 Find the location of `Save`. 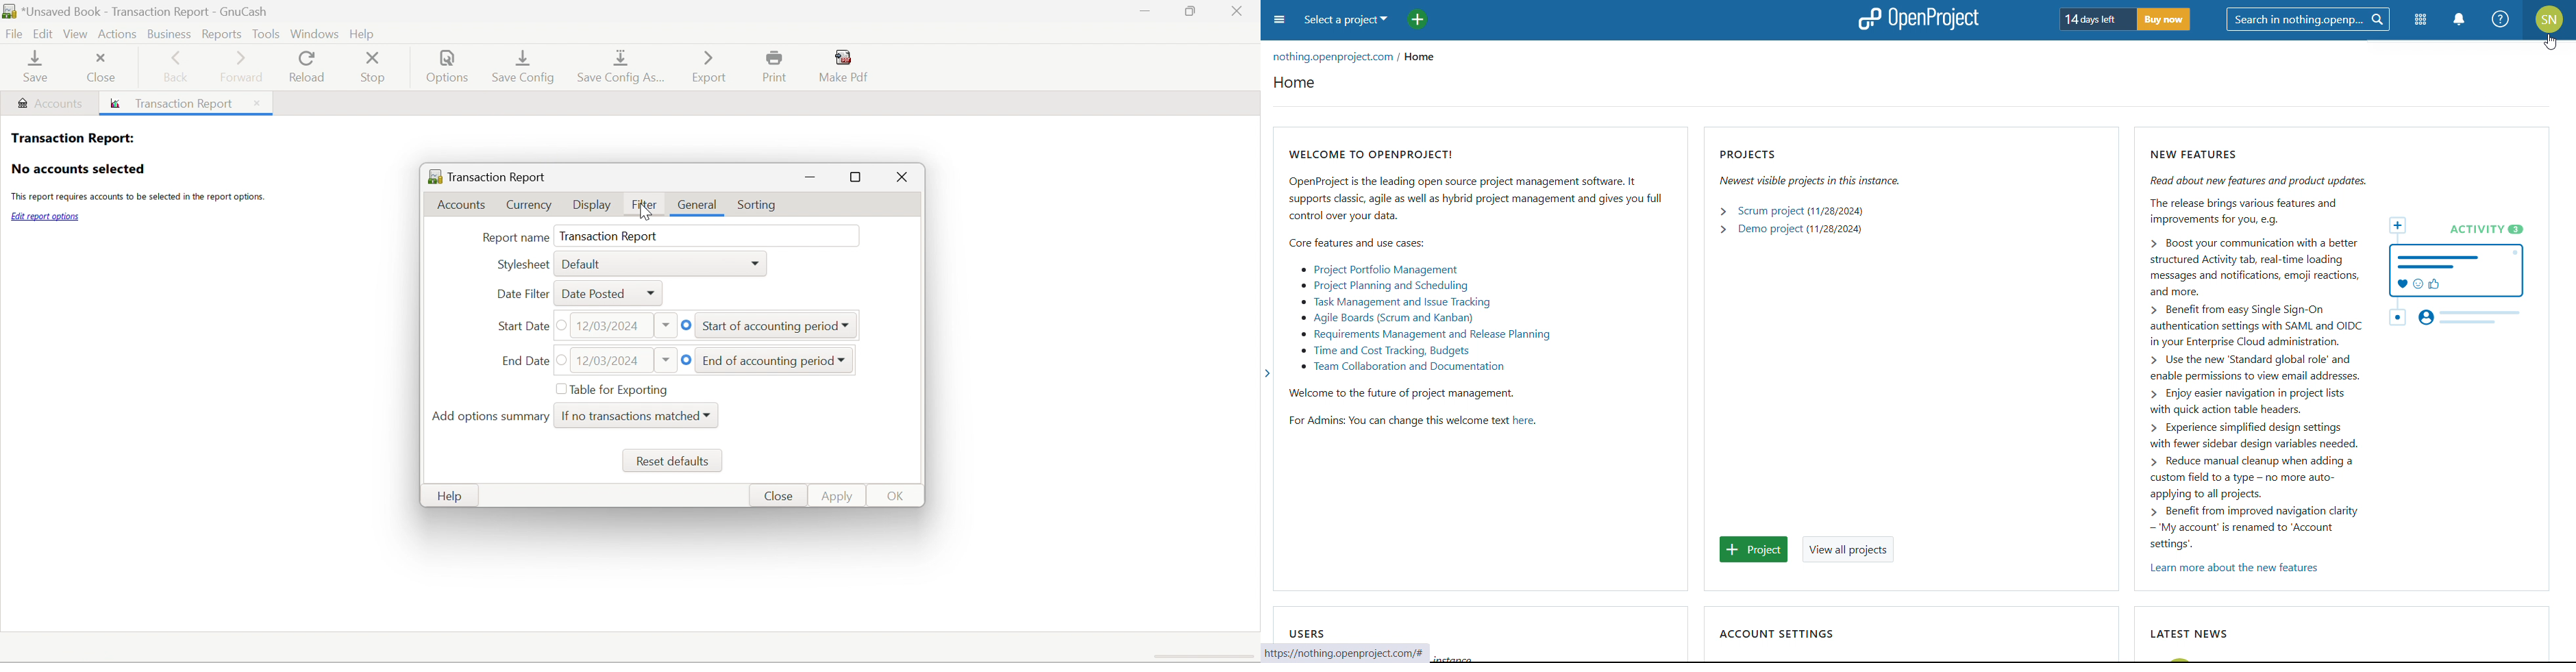

Save is located at coordinates (33, 68).